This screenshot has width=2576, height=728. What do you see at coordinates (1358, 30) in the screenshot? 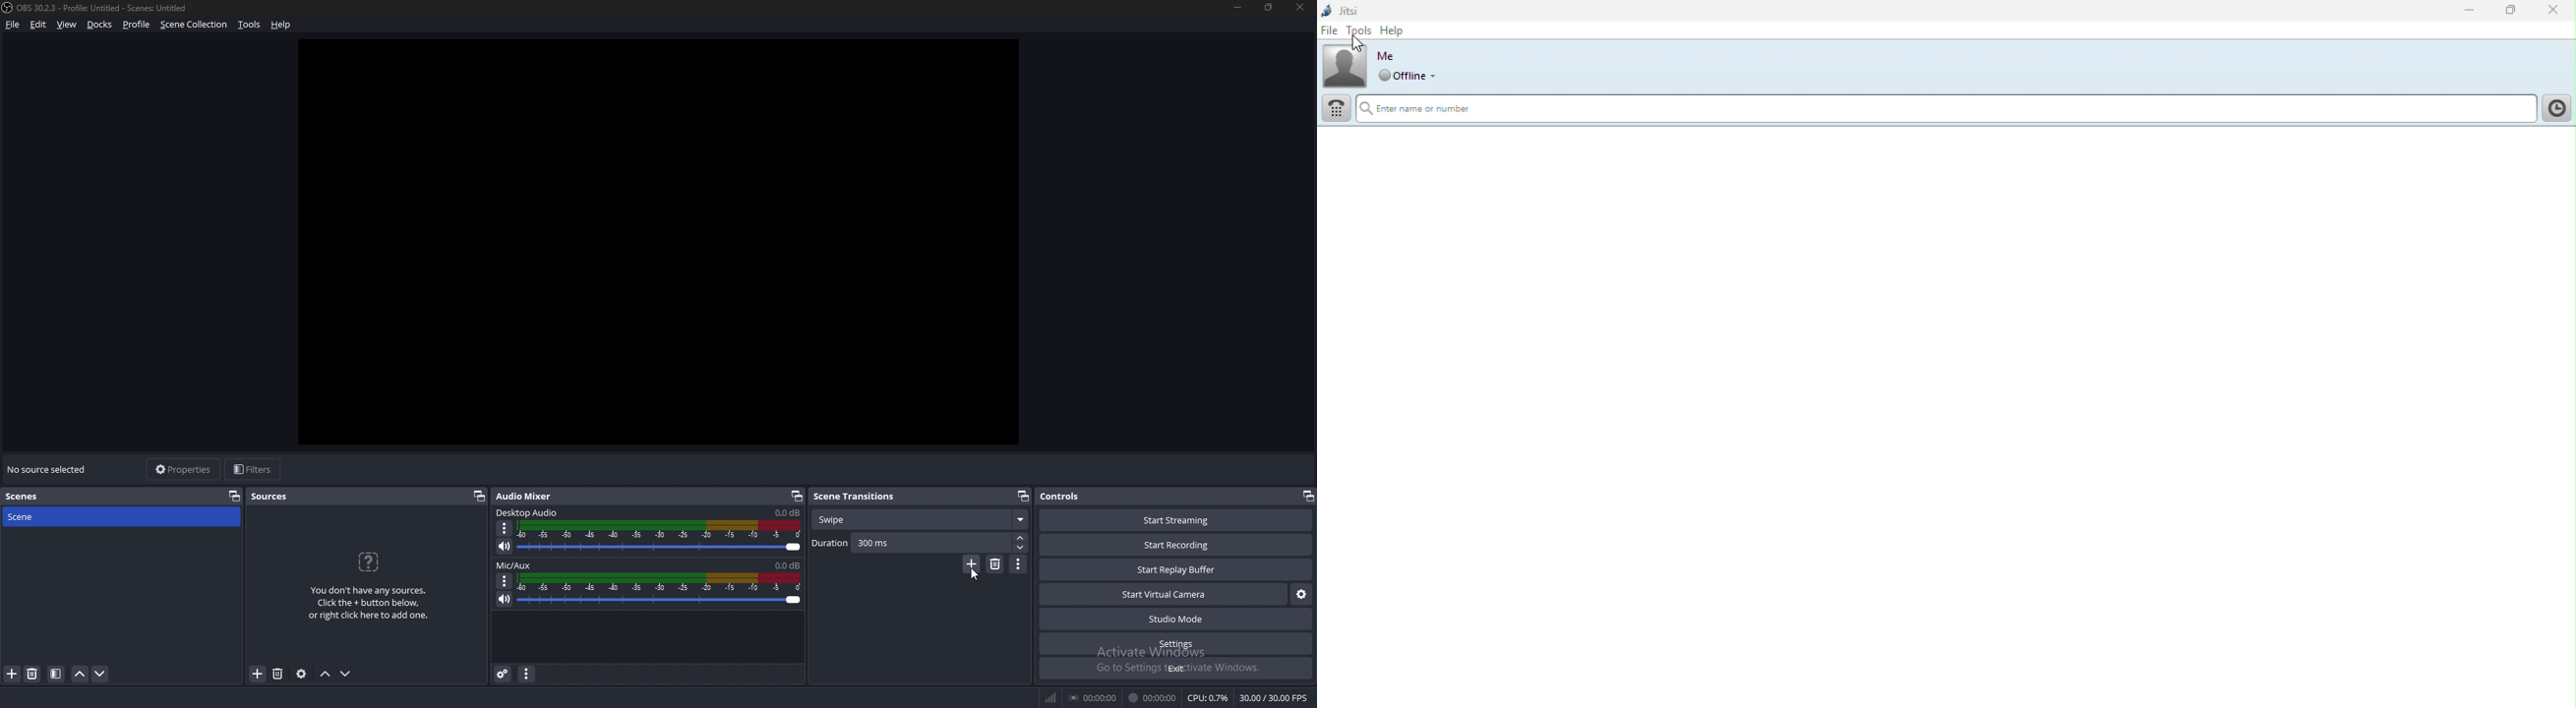
I see `Tools` at bounding box center [1358, 30].